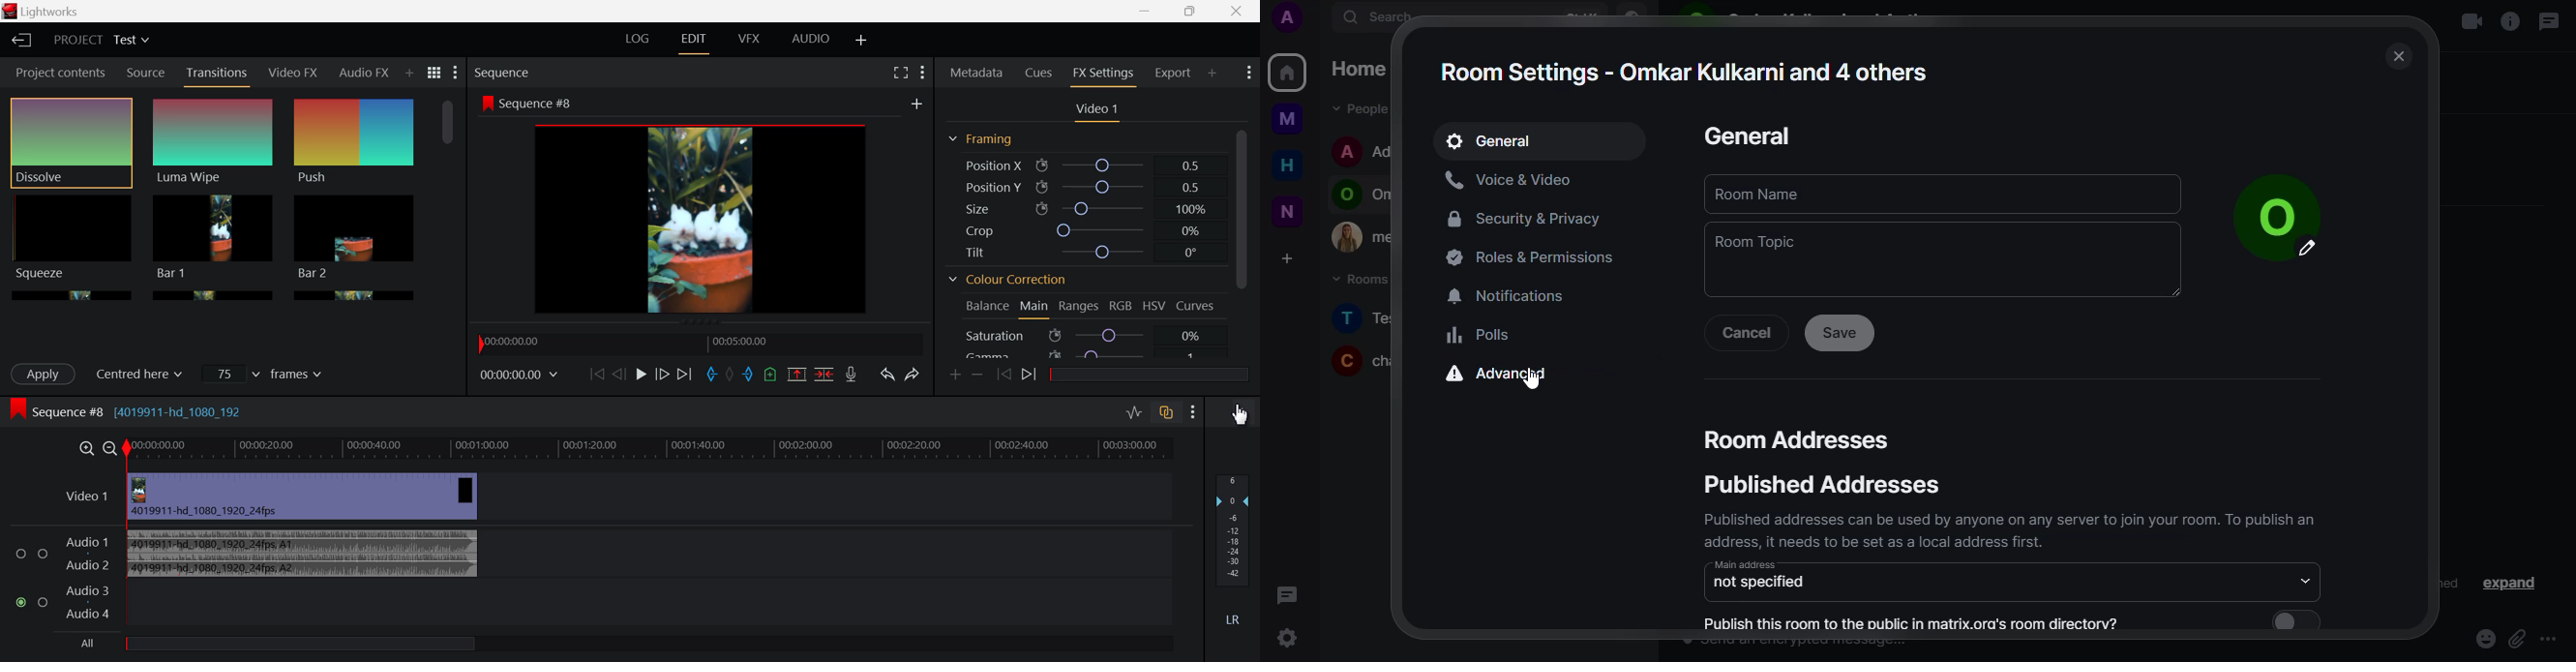 Image resolution: width=2576 pixels, height=672 pixels. I want to click on Lightworks, so click(64, 11).